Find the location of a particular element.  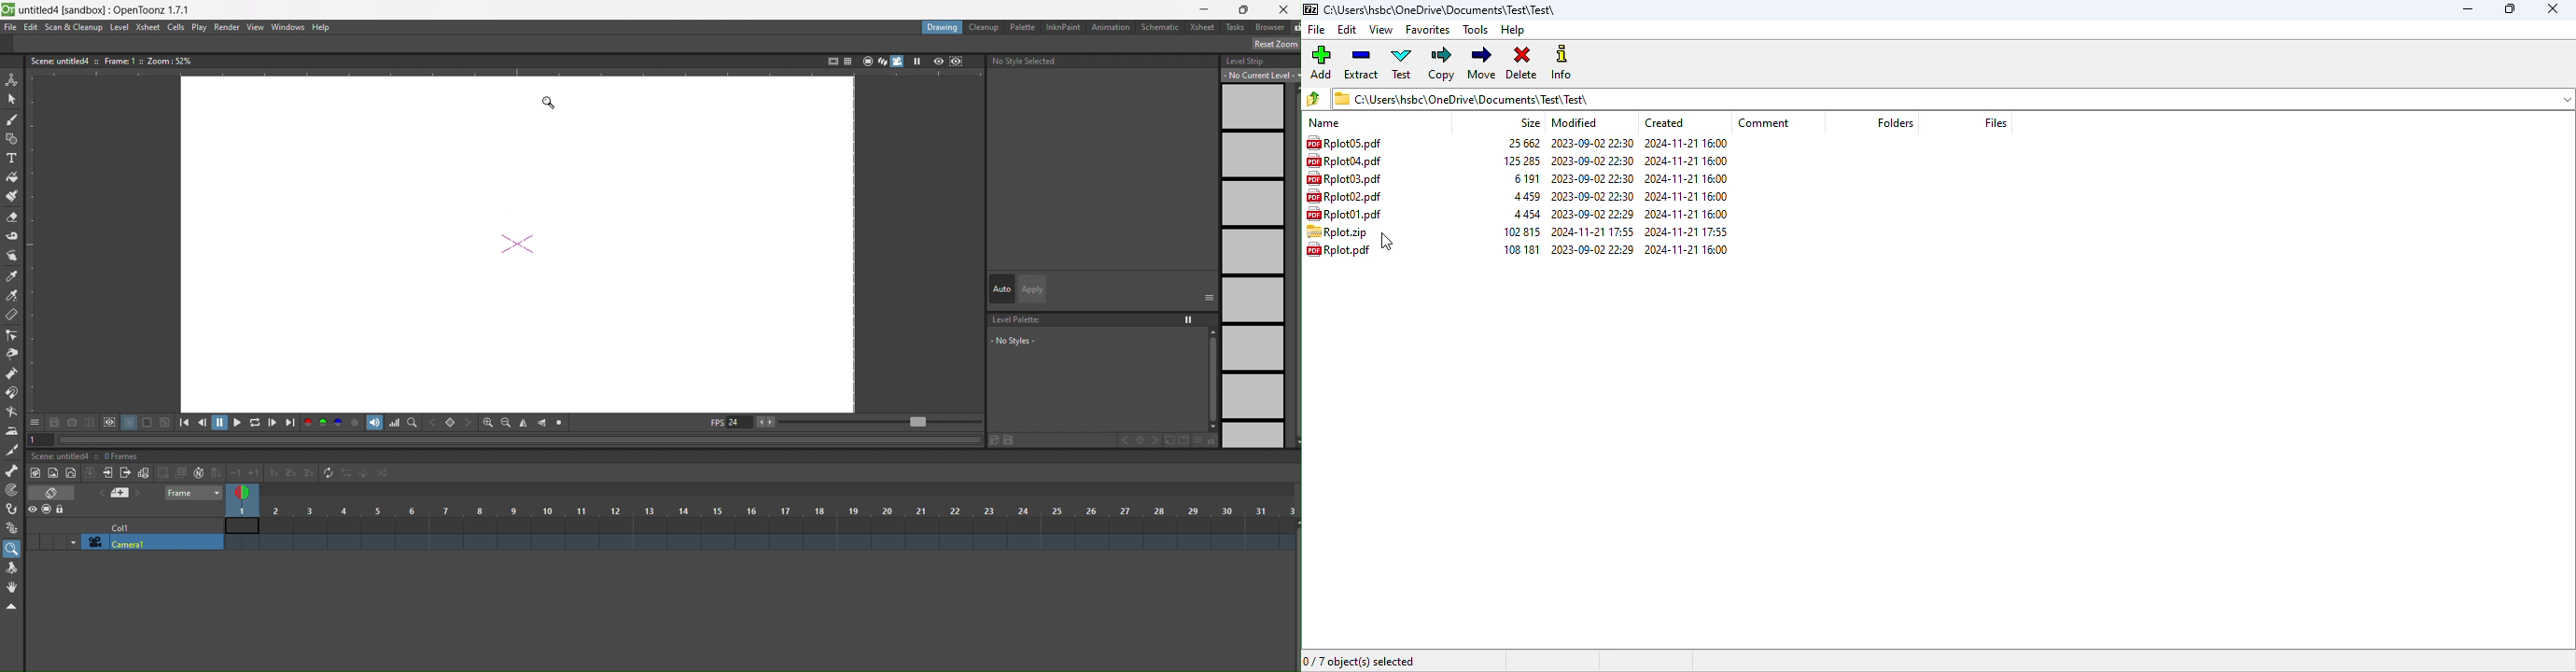

flip vertical is located at coordinates (525, 422).